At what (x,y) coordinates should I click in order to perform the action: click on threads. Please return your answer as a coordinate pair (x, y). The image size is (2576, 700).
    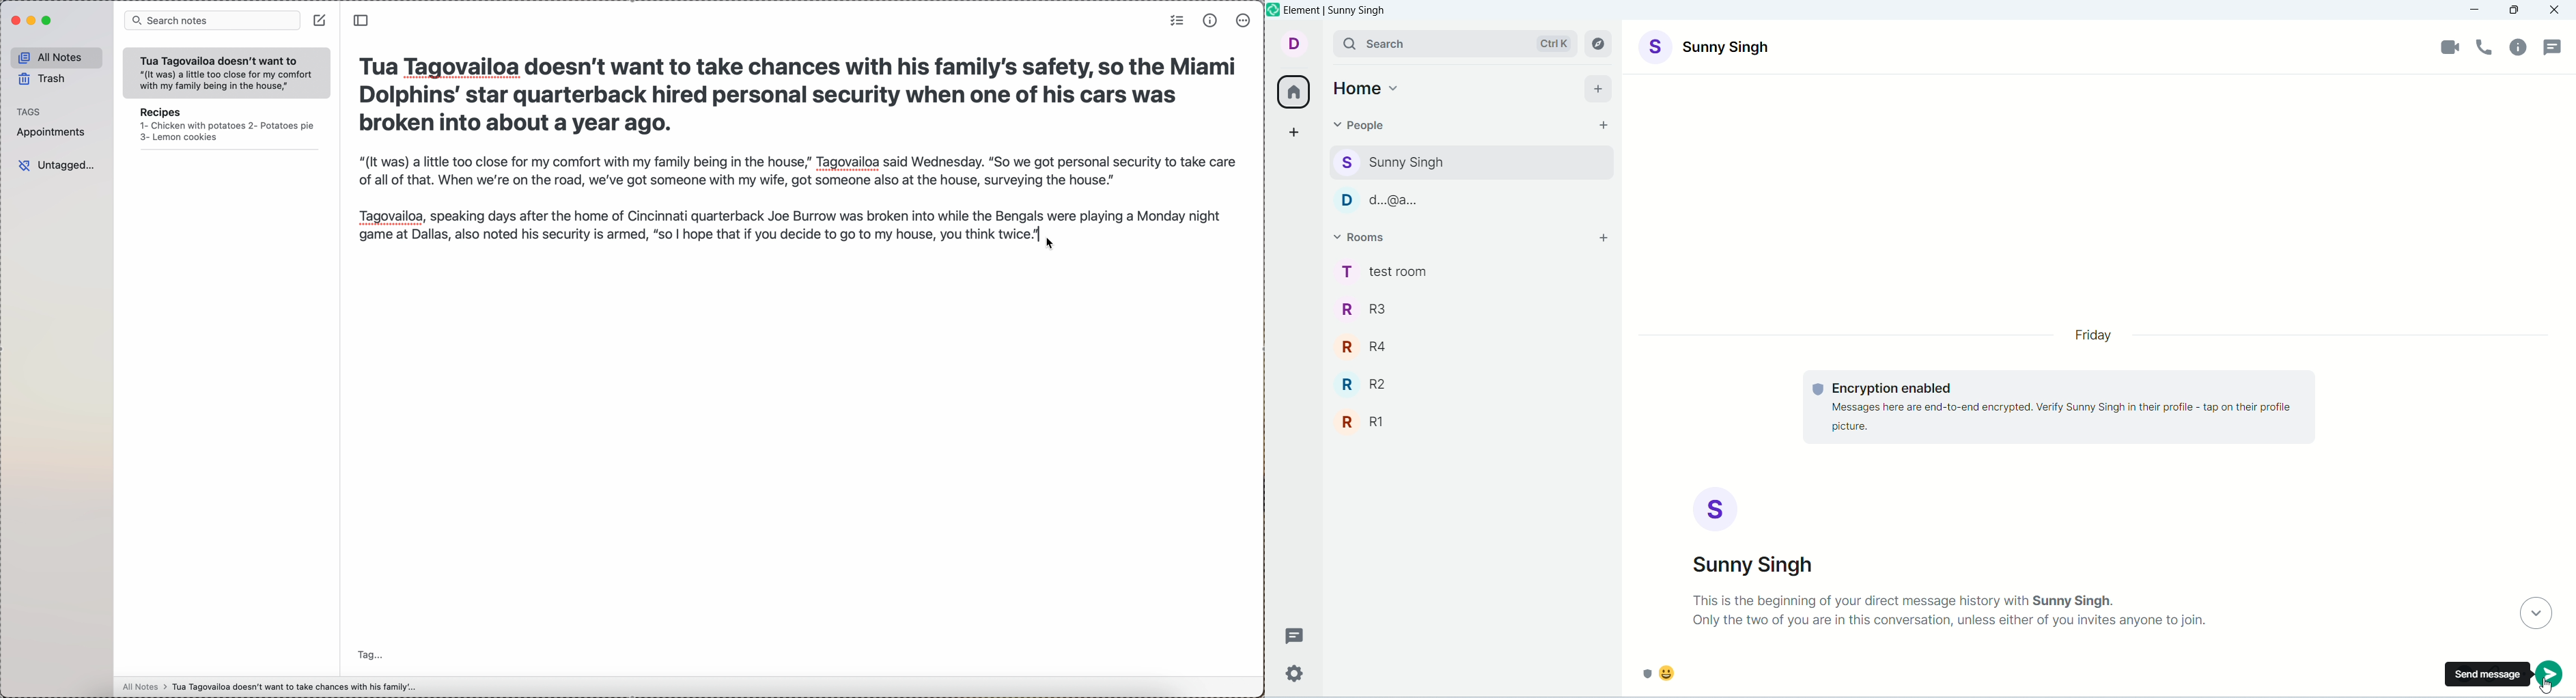
    Looking at the image, I should click on (1290, 635).